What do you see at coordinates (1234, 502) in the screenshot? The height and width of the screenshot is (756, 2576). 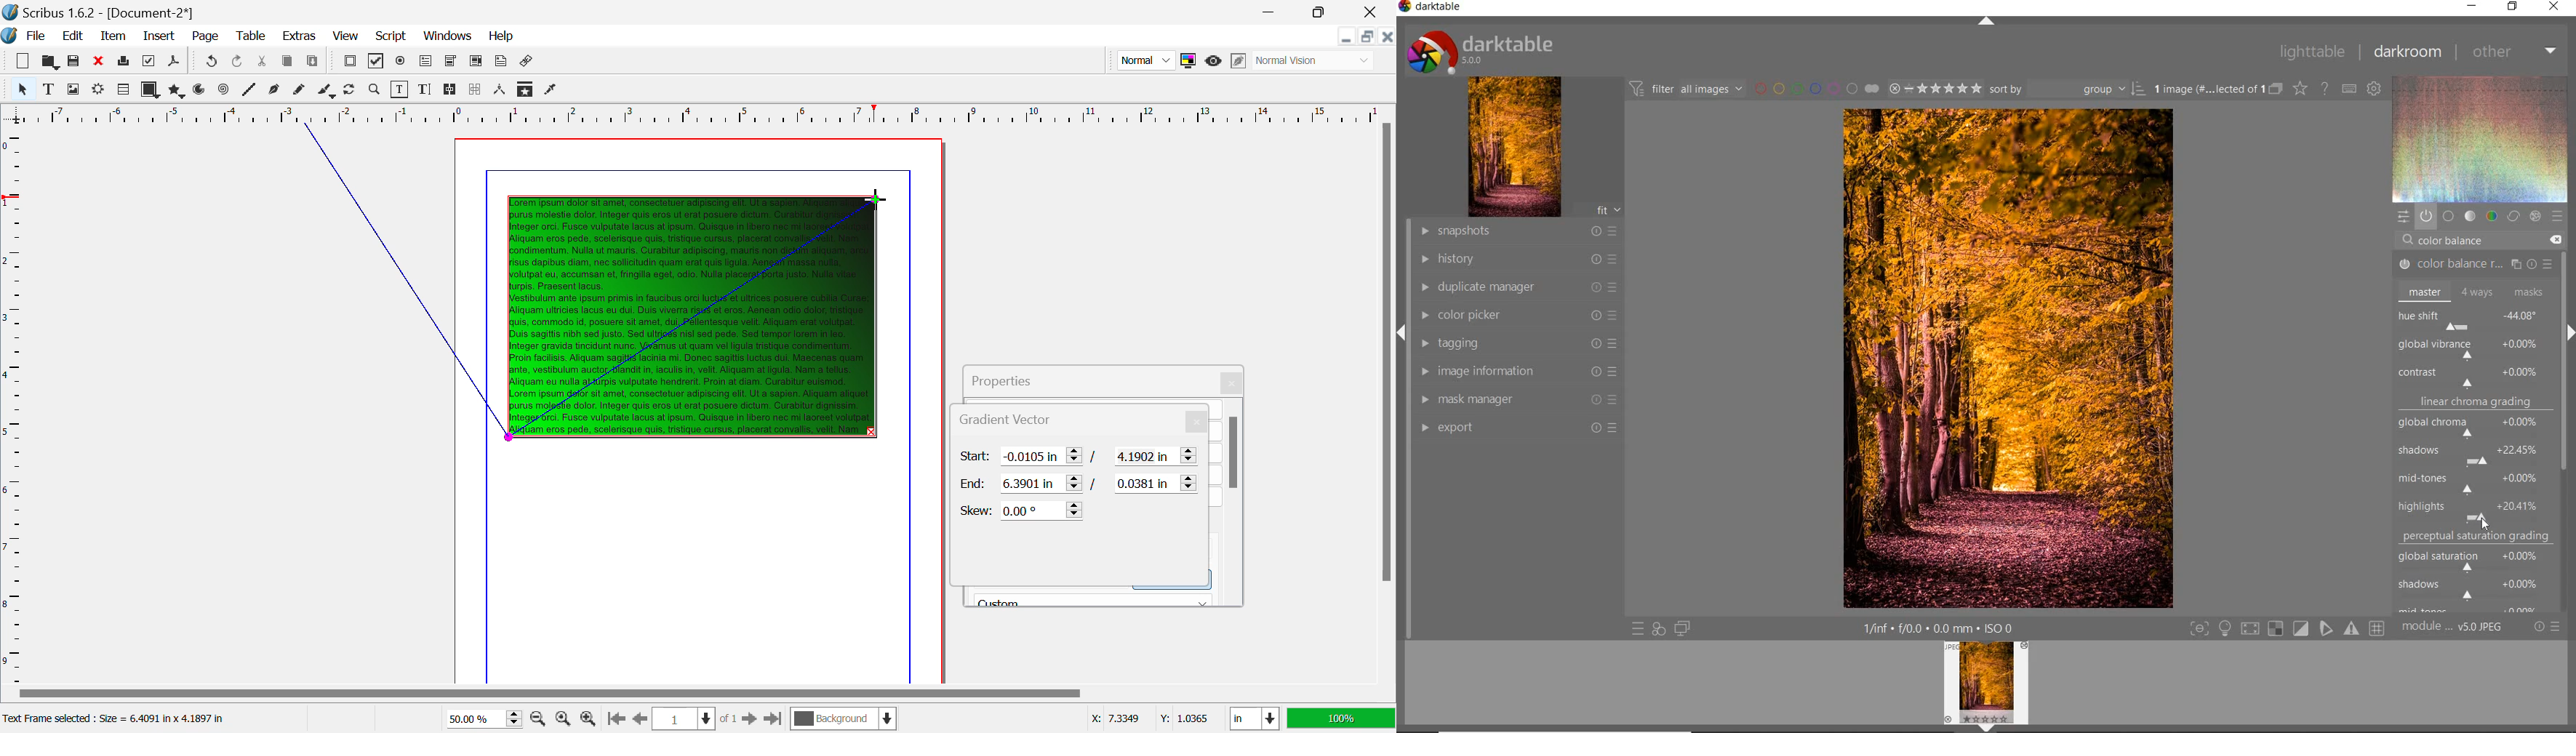 I see `Scroll Bar` at bounding box center [1234, 502].